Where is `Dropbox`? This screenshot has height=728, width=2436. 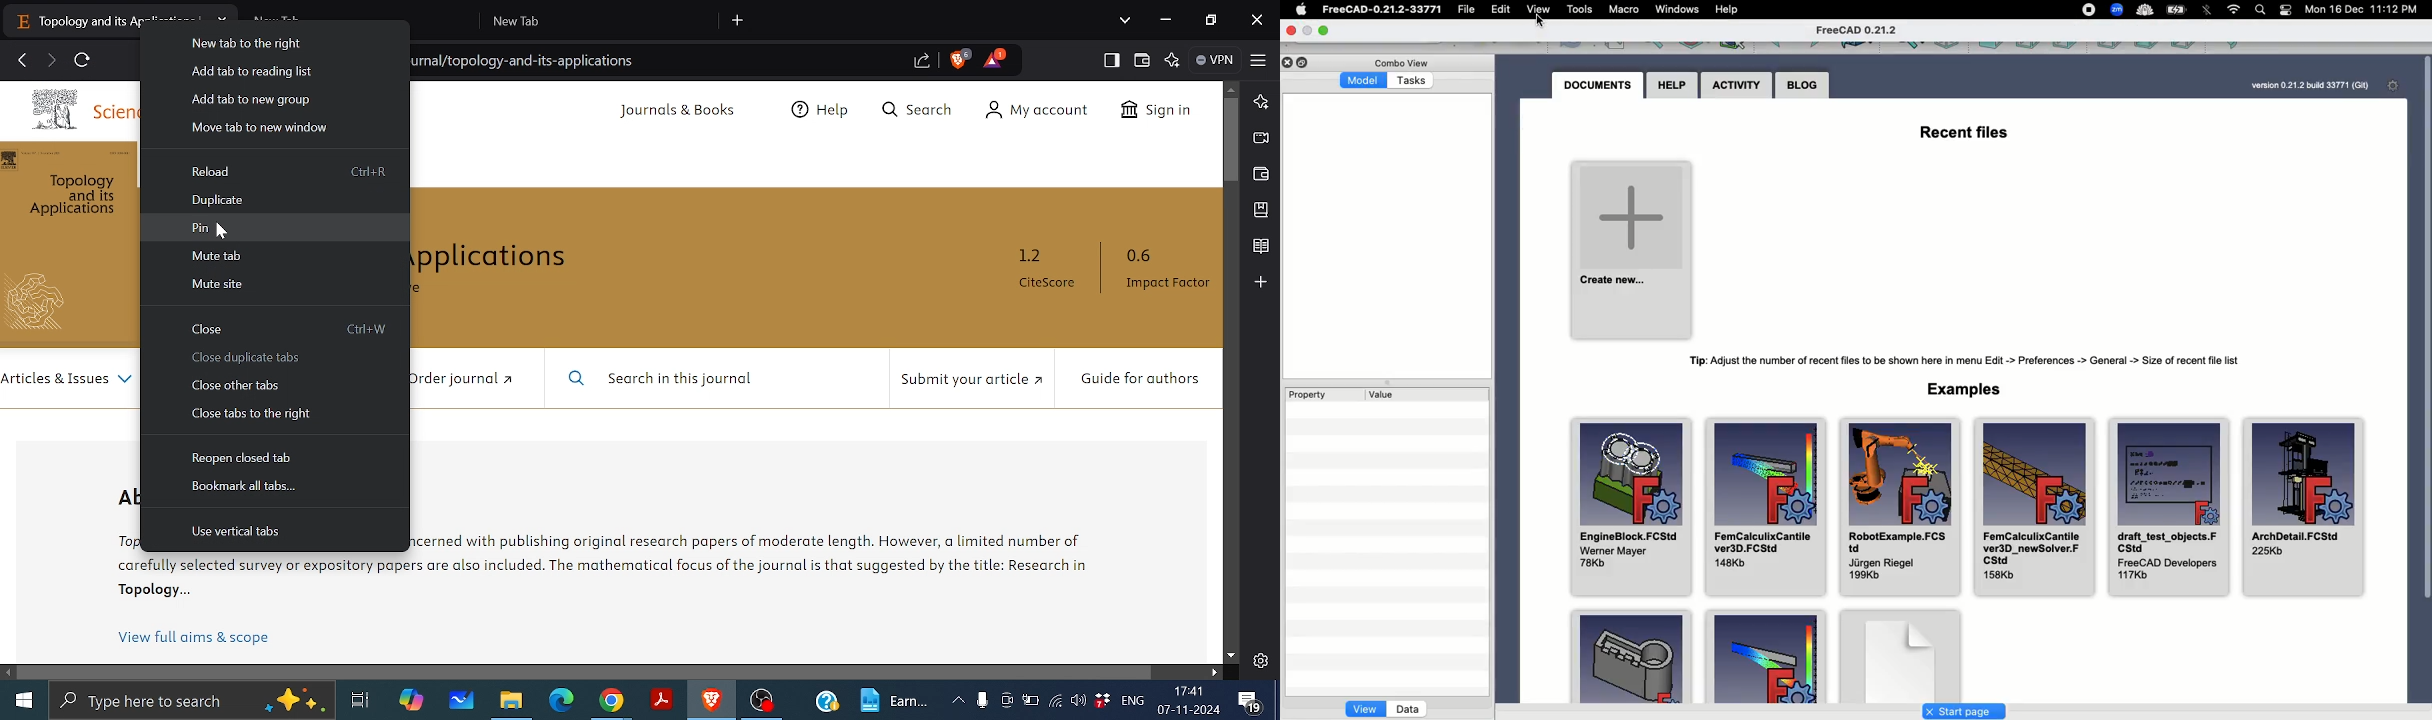 Dropbox is located at coordinates (1101, 701).